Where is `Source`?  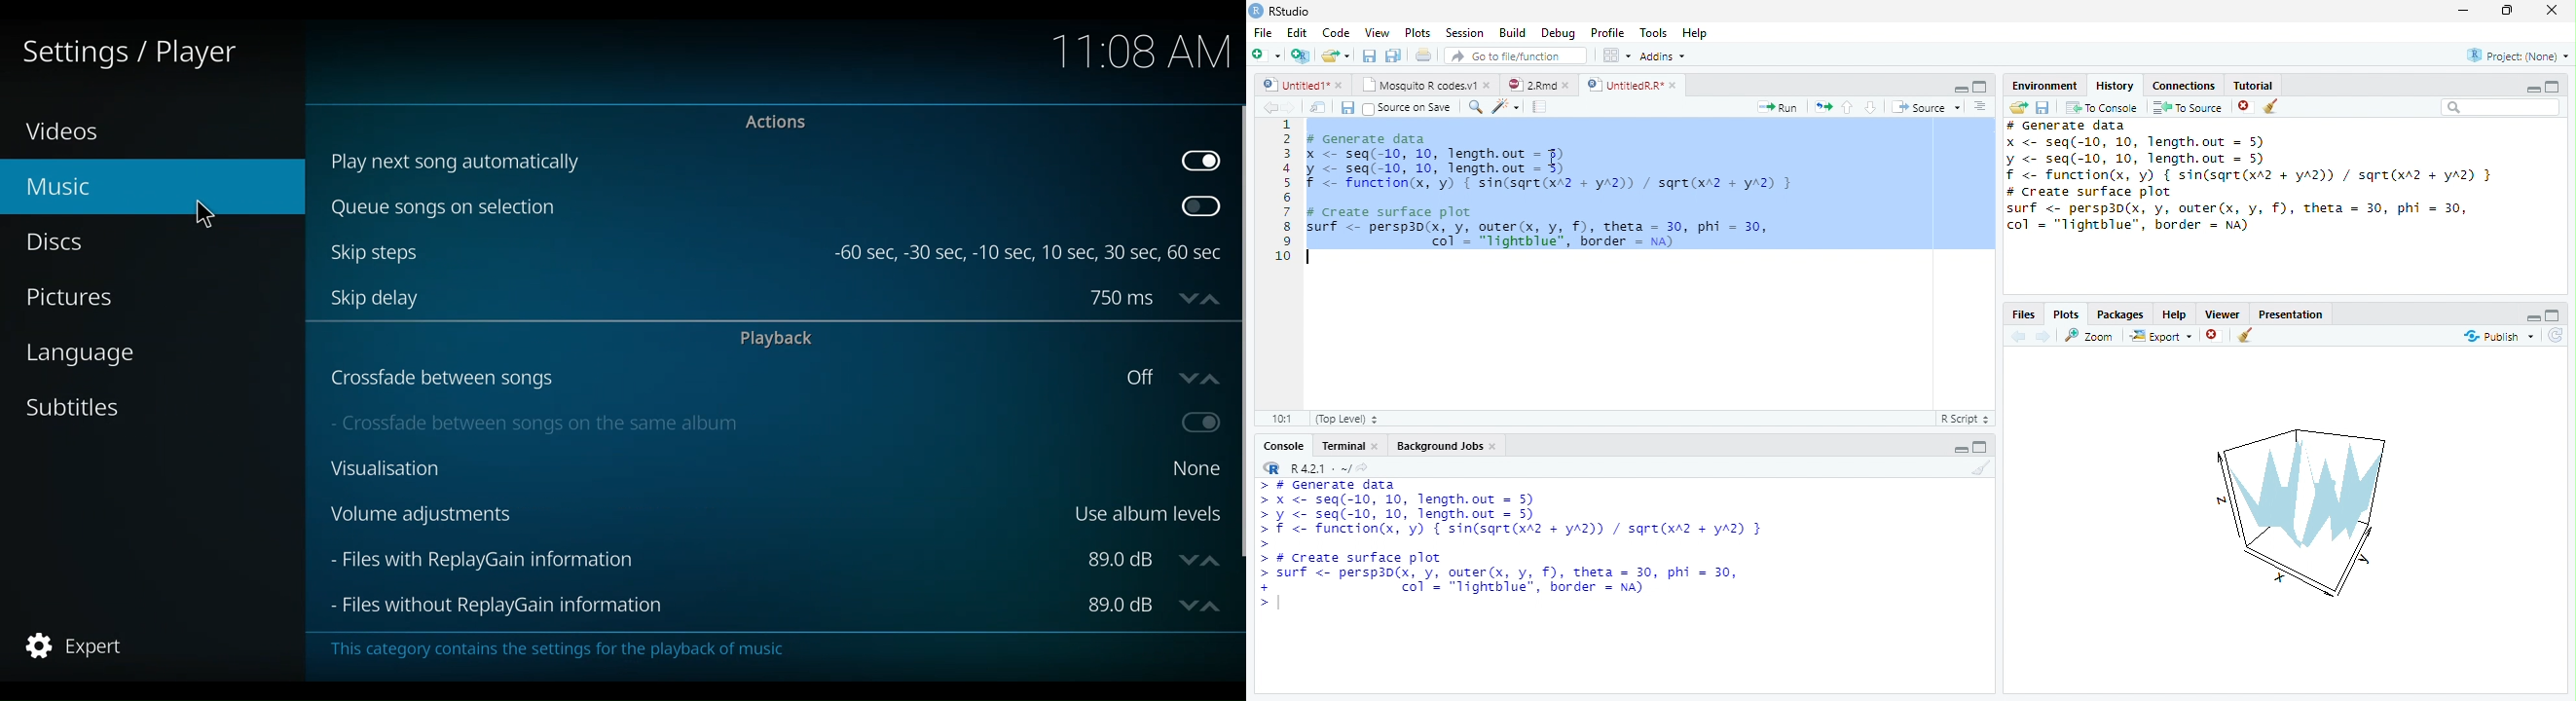 Source is located at coordinates (1925, 106).